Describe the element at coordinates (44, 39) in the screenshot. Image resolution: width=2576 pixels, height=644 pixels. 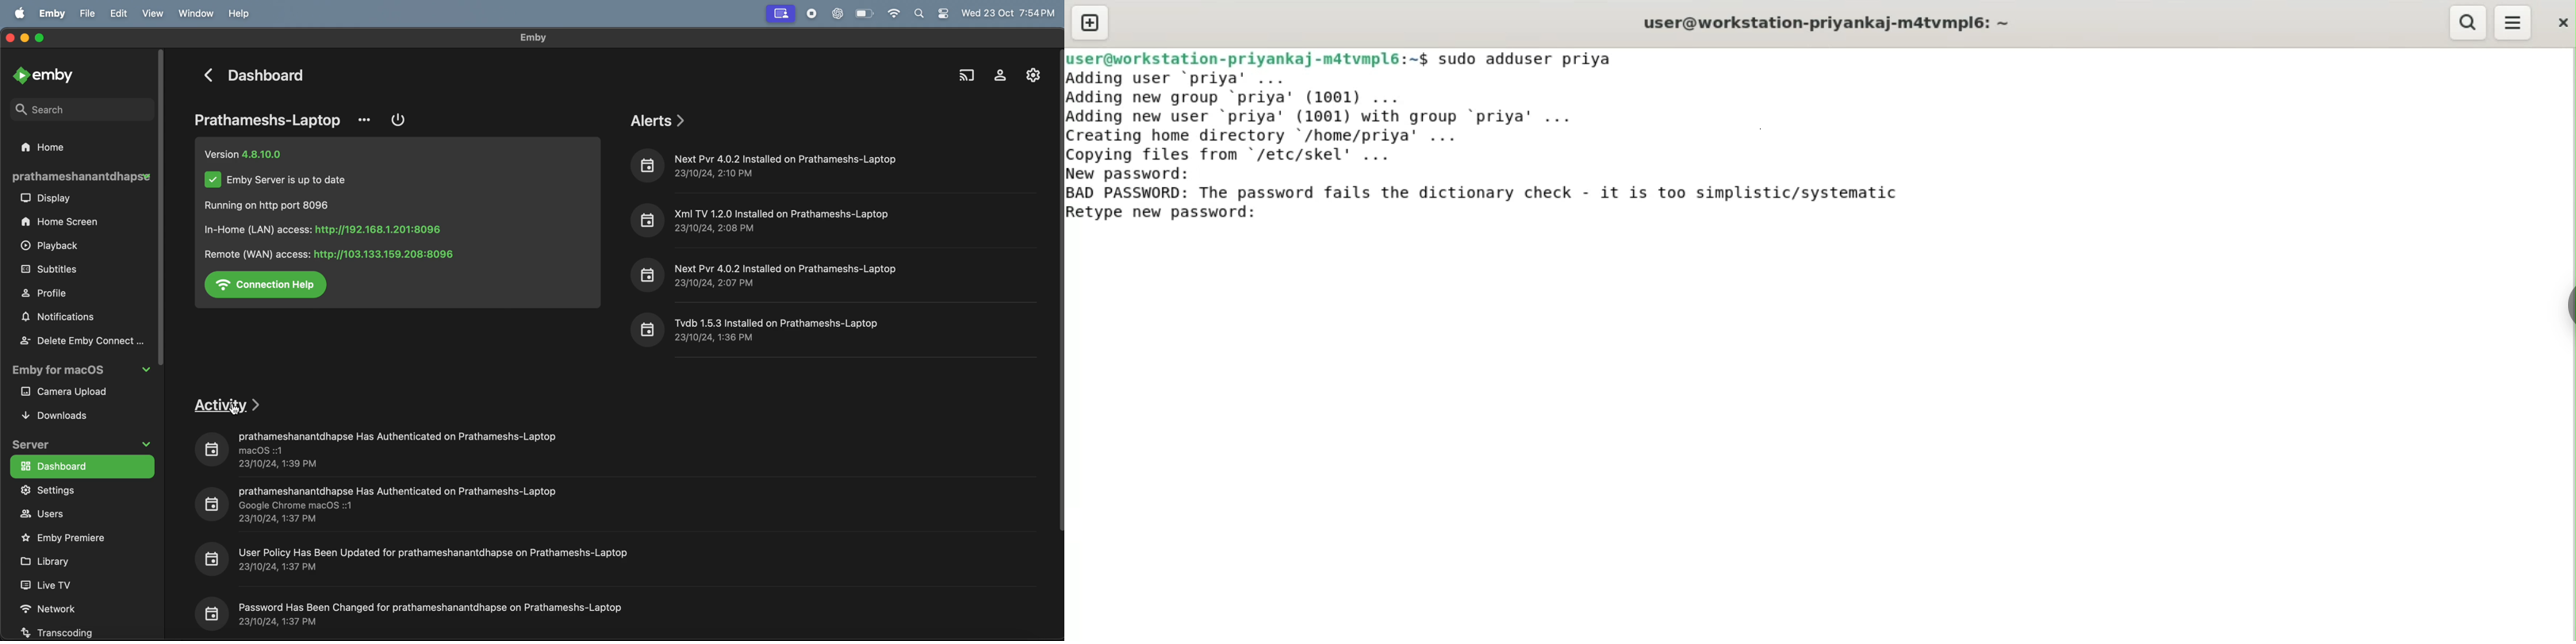
I see `maximize` at that location.